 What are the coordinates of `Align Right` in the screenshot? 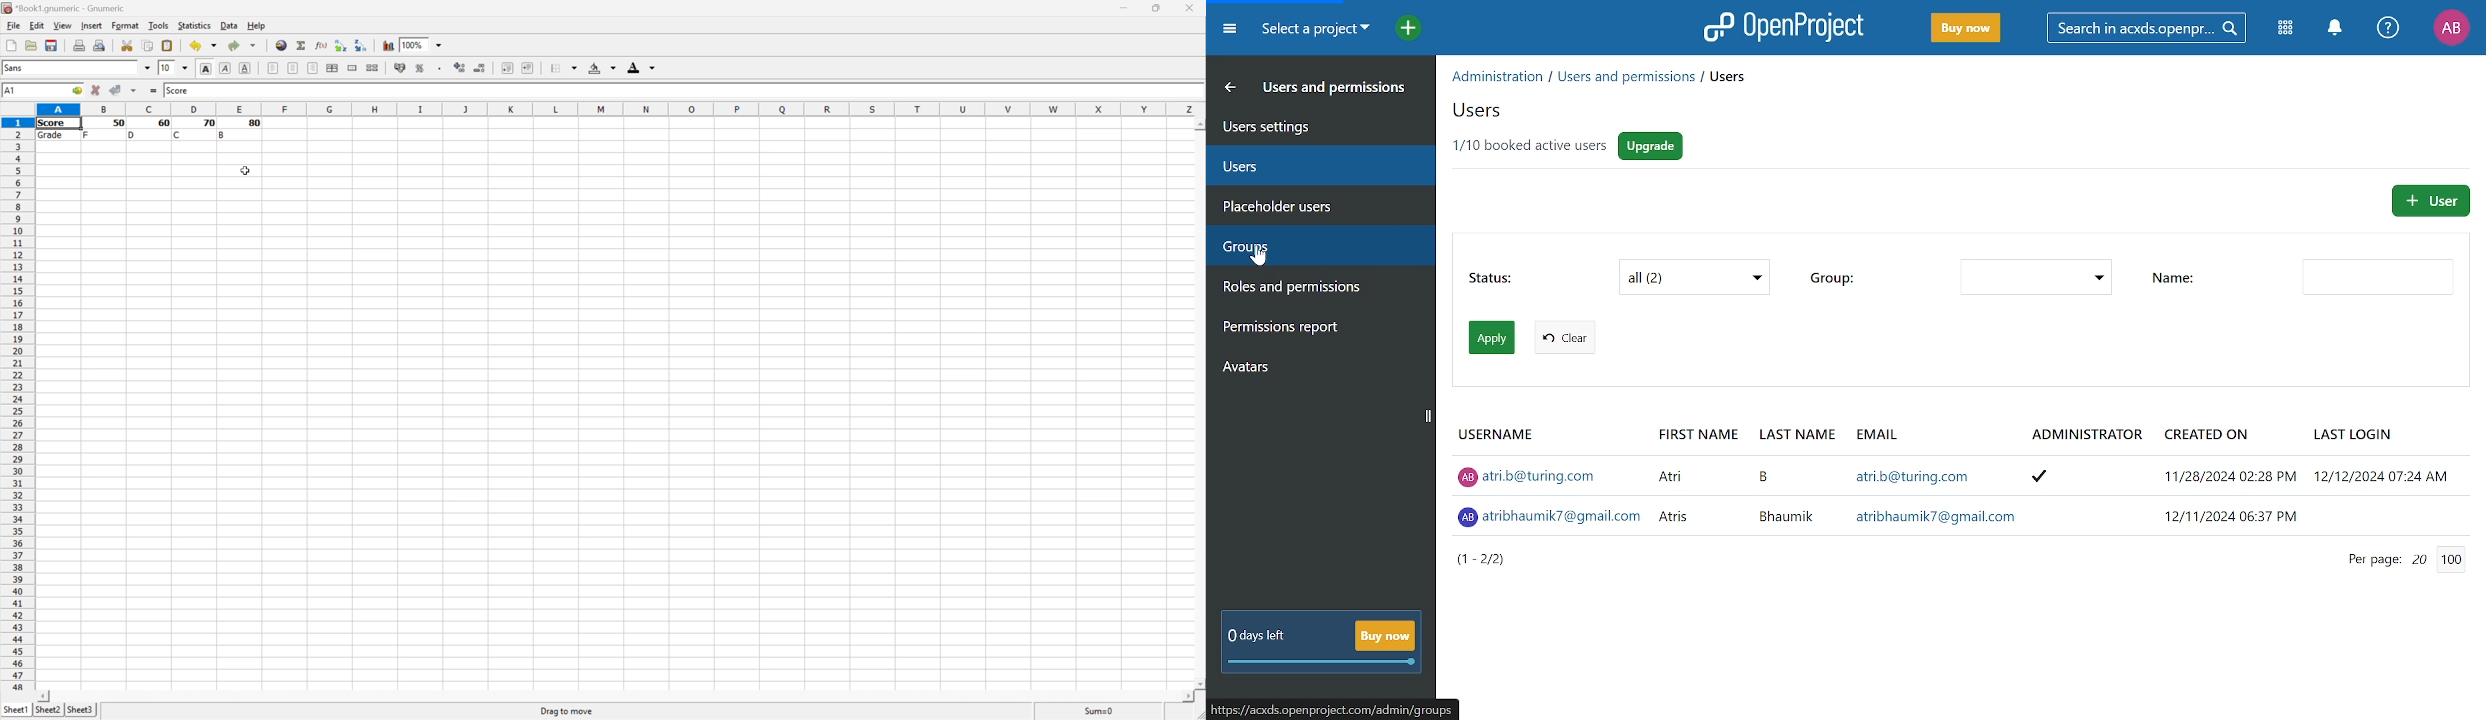 It's located at (313, 68).